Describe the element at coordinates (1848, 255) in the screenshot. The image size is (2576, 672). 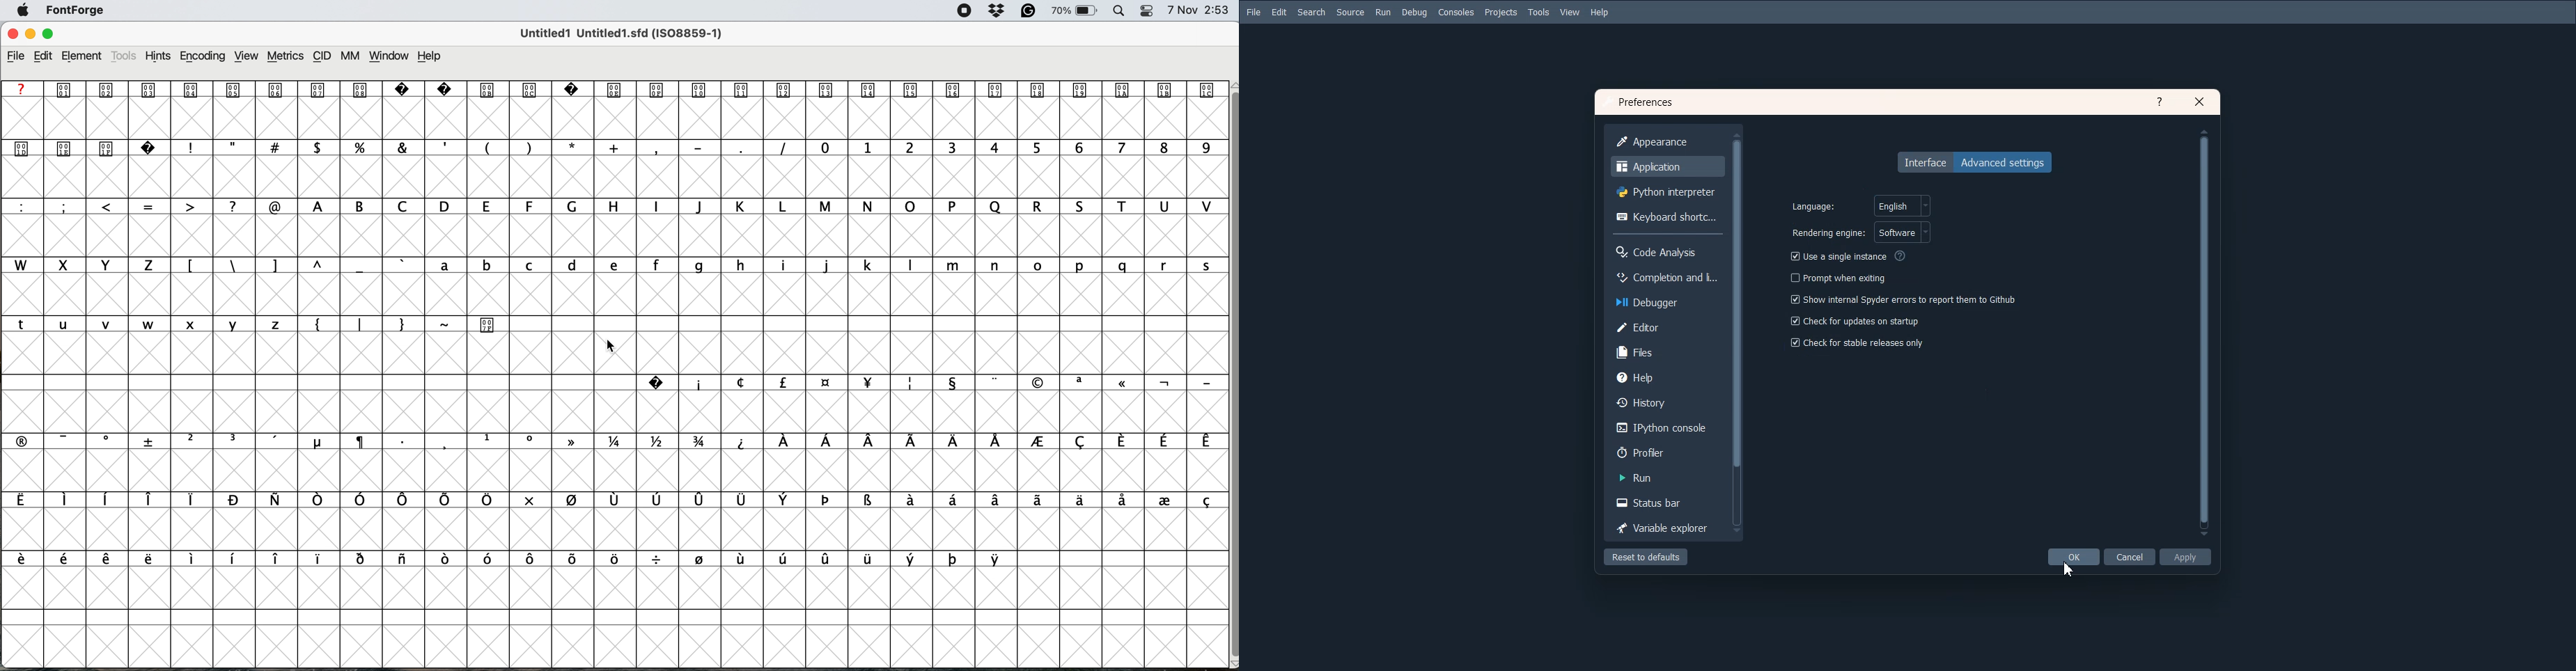
I see `Use a single Instance` at that location.